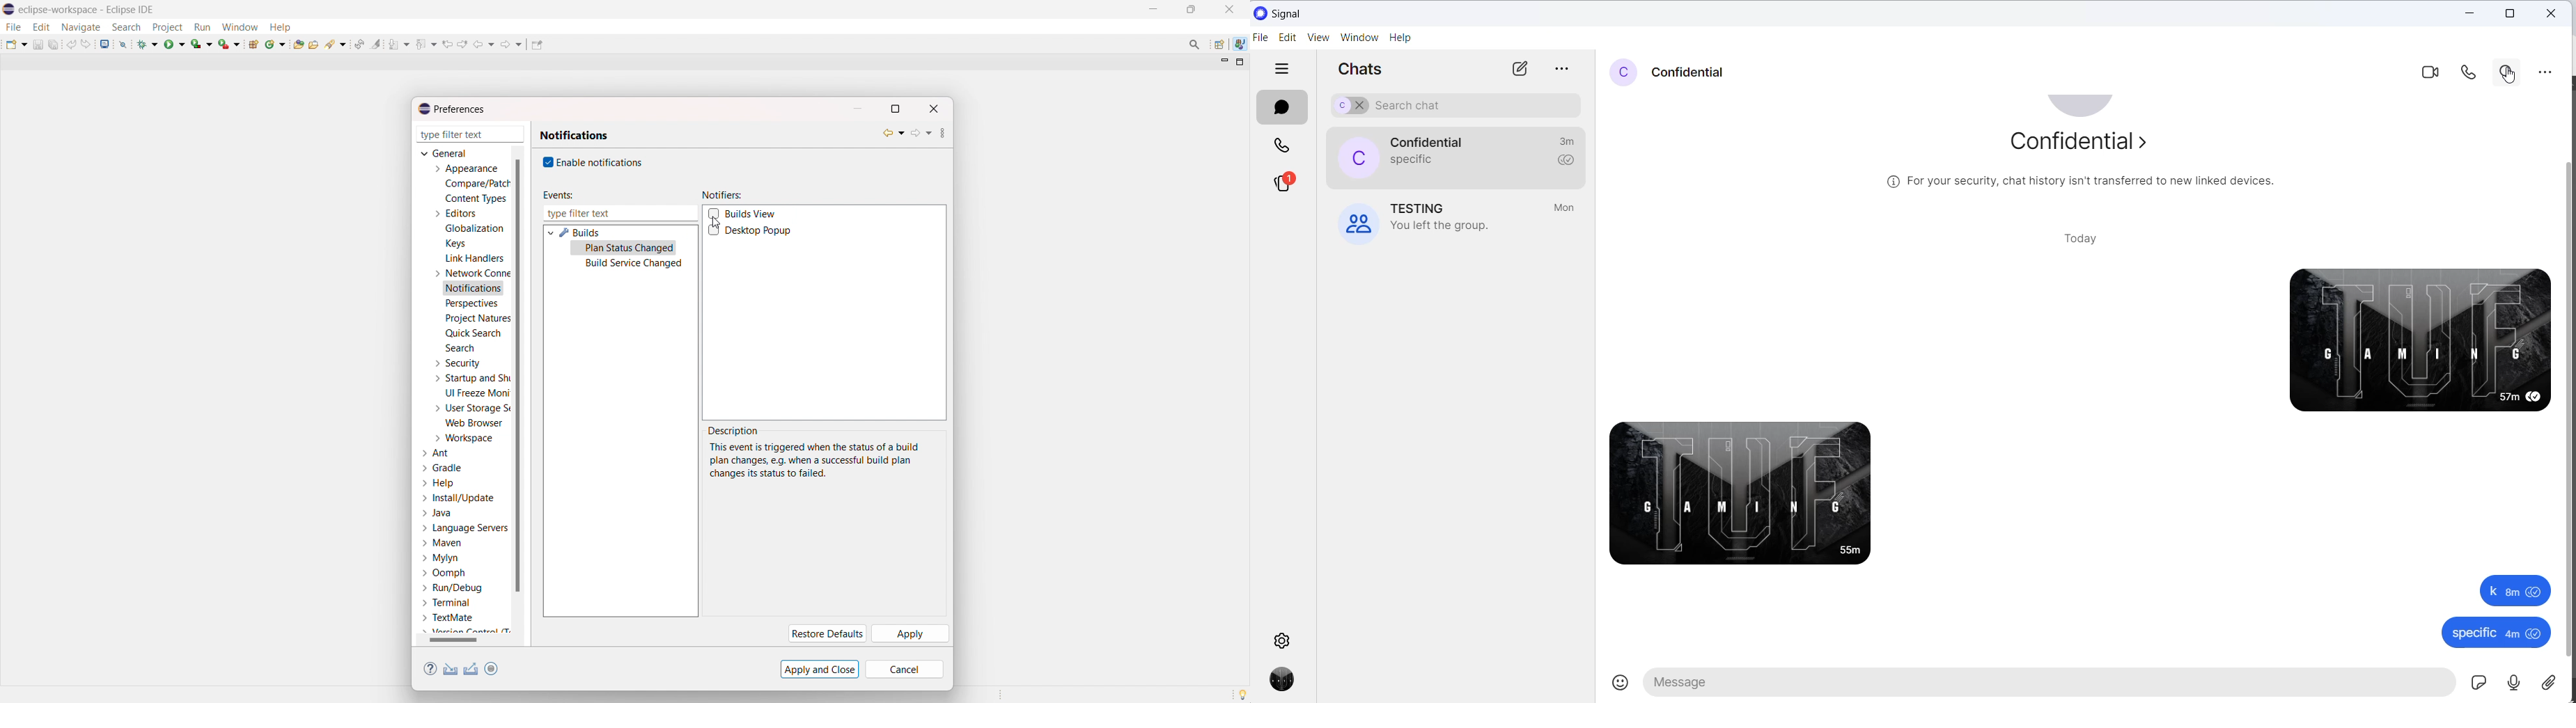 This screenshot has width=2576, height=728. What do you see at coordinates (1284, 145) in the screenshot?
I see `calls` at bounding box center [1284, 145].